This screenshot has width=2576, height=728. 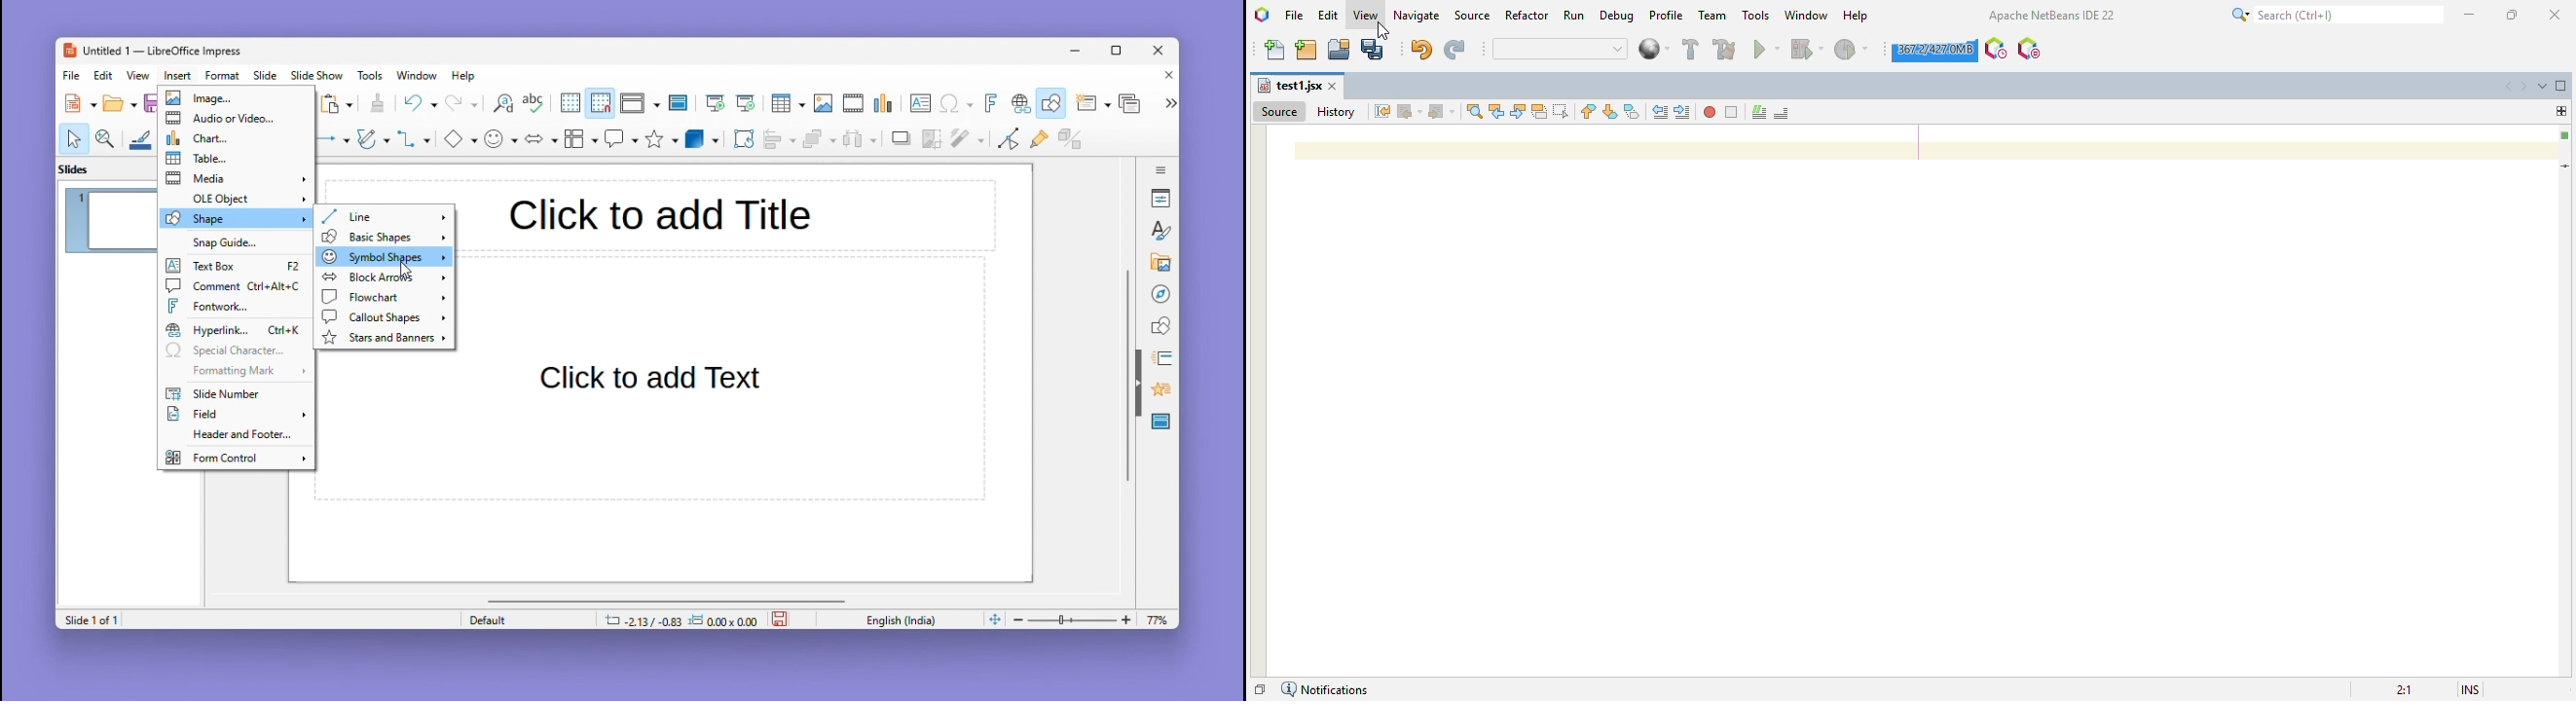 I want to click on Navigator, so click(x=1160, y=292).